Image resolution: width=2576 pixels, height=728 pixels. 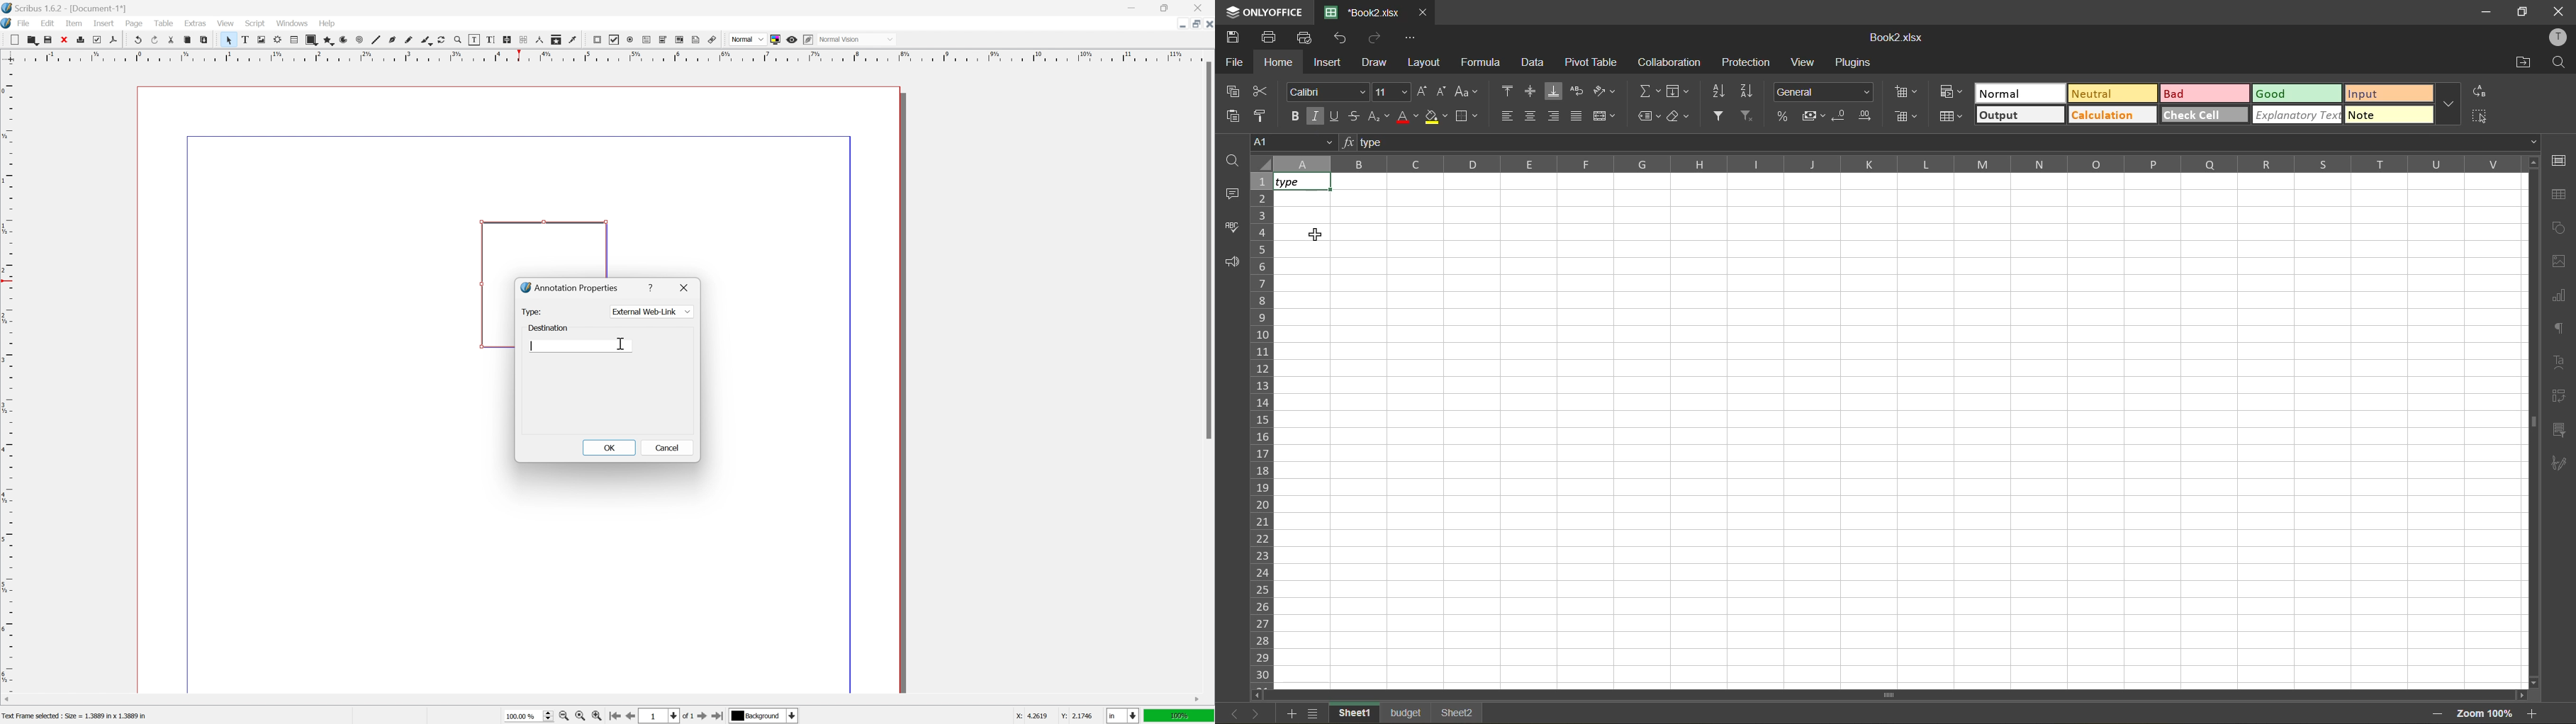 What do you see at coordinates (1166, 7) in the screenshot?
I see `restore down` at bounding box center [1166, 7].